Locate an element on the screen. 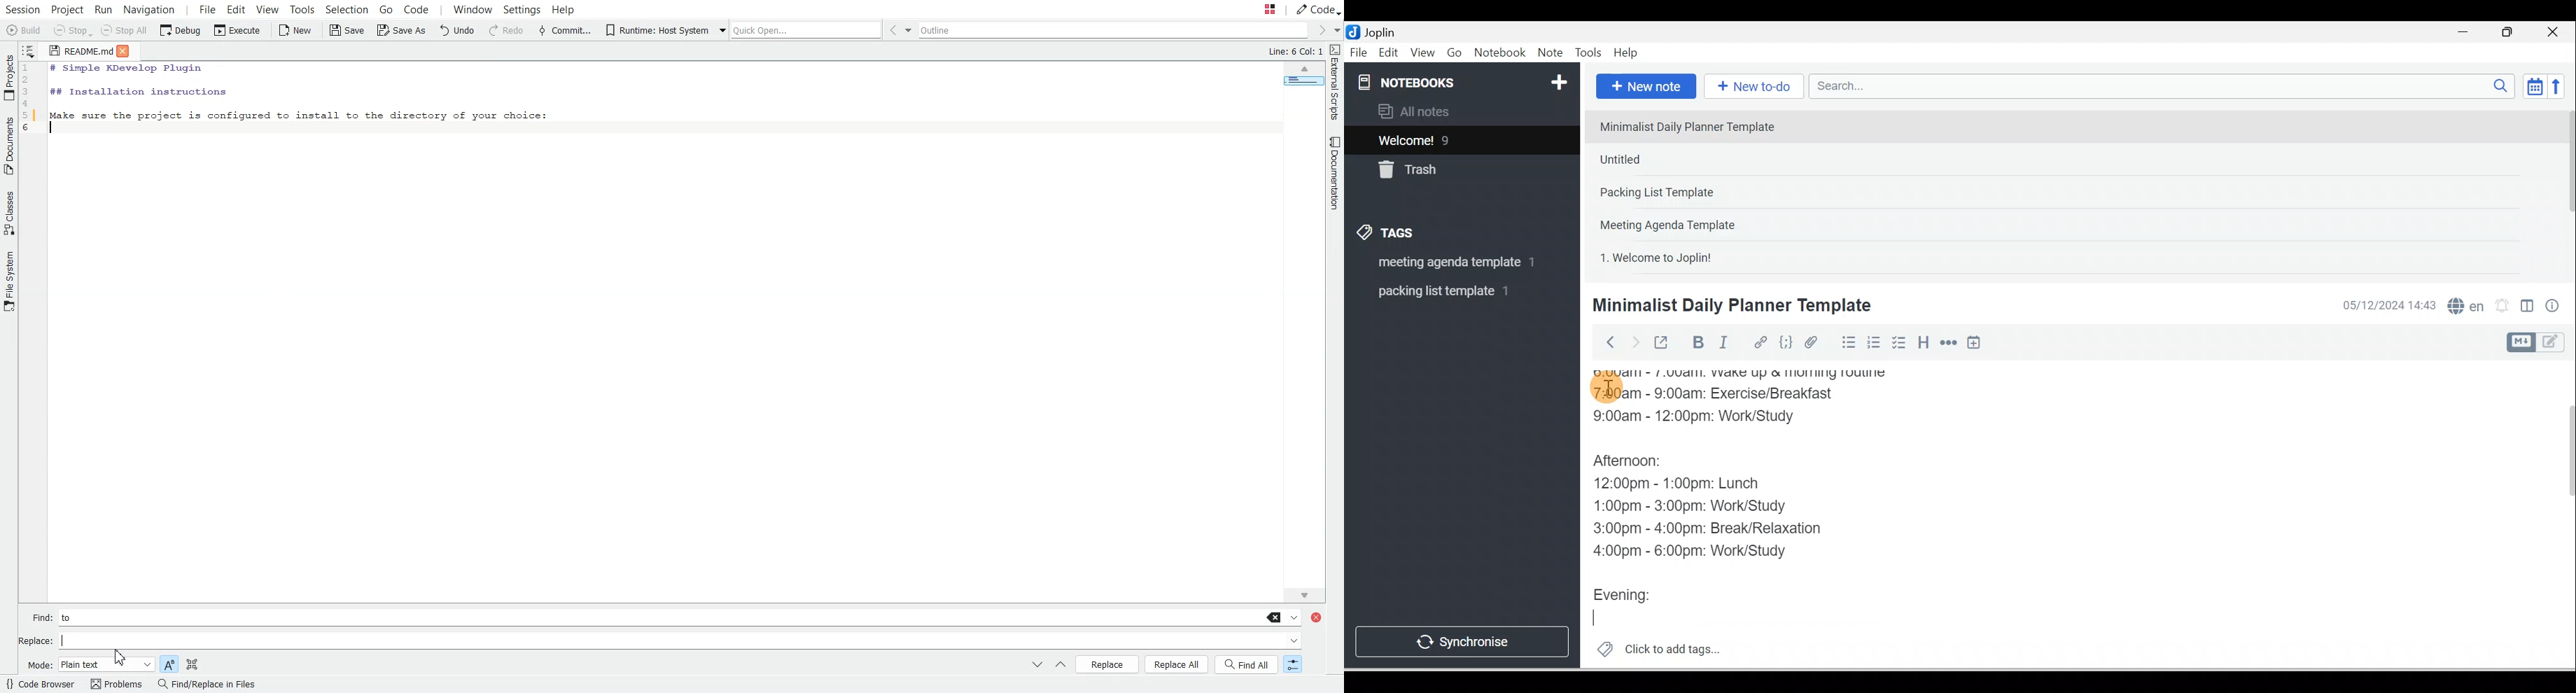 This screenshot has width=2576, height=700. Scroll up arrow is located at coordinates (1304, 70).